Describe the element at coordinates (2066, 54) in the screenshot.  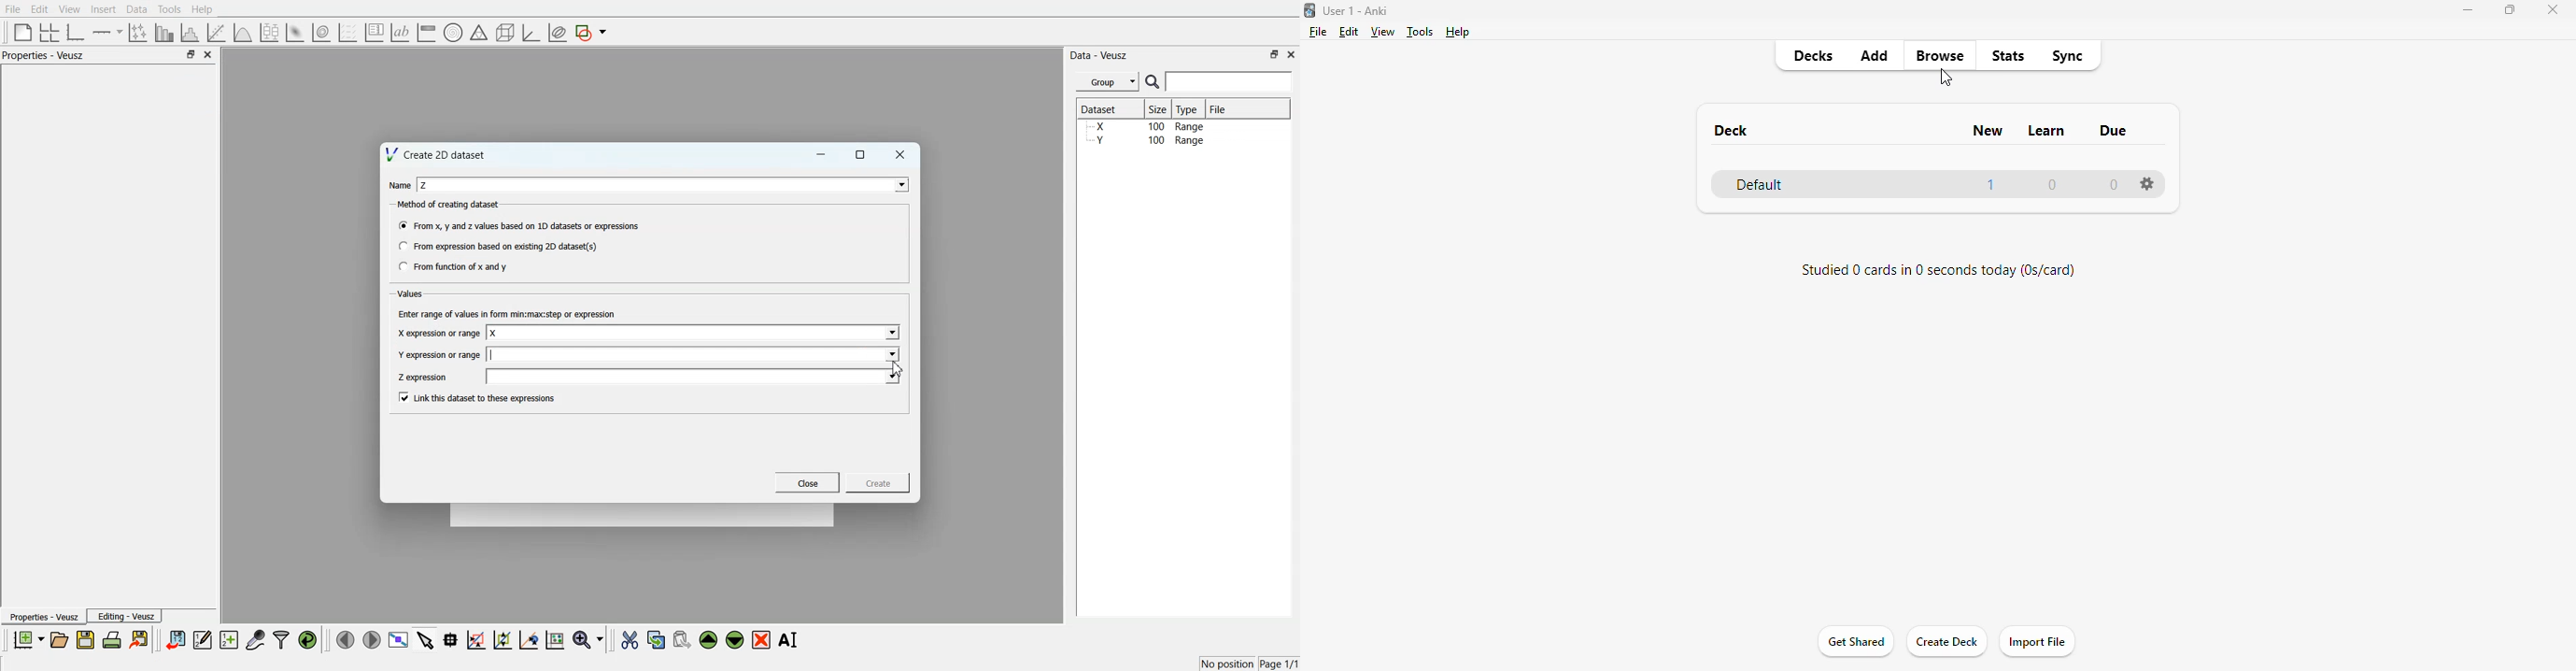
I see `sync` at that location.